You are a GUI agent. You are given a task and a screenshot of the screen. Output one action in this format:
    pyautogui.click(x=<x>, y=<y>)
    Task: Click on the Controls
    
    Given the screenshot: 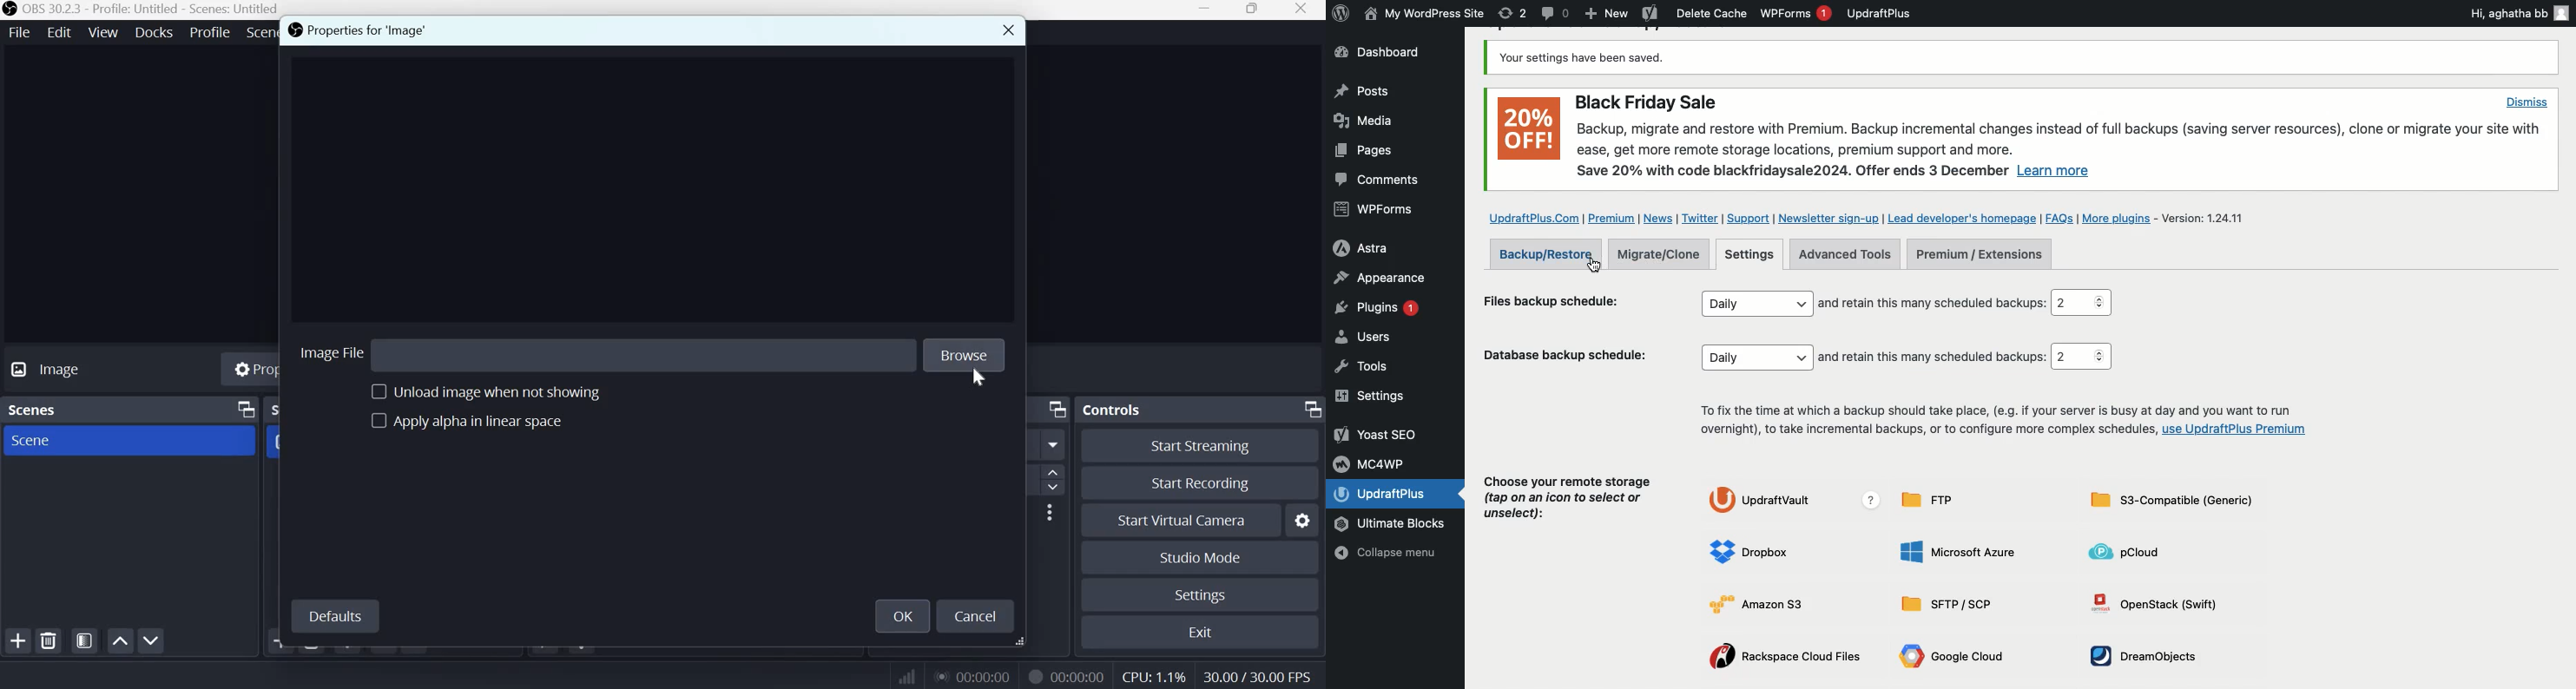 What is the action you would take?
    pyautogui.click(x=1112, y=409)
    